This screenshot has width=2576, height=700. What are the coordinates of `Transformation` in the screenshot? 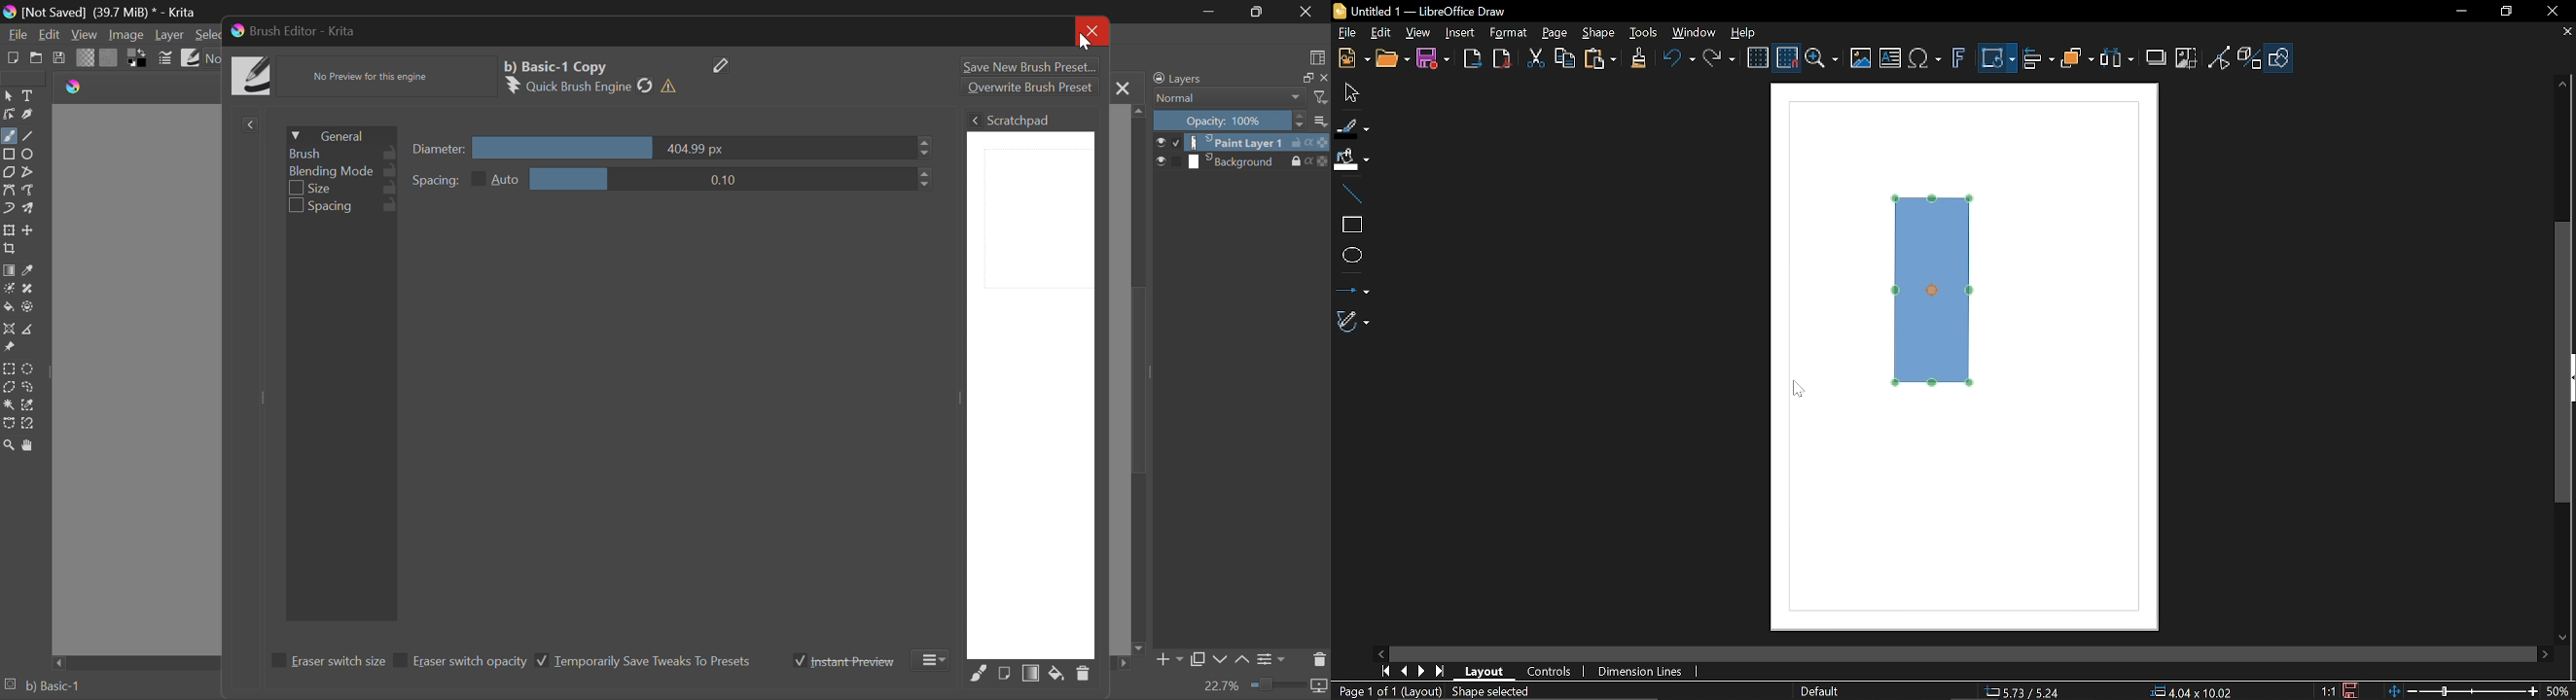 It's located at (1997, 60).